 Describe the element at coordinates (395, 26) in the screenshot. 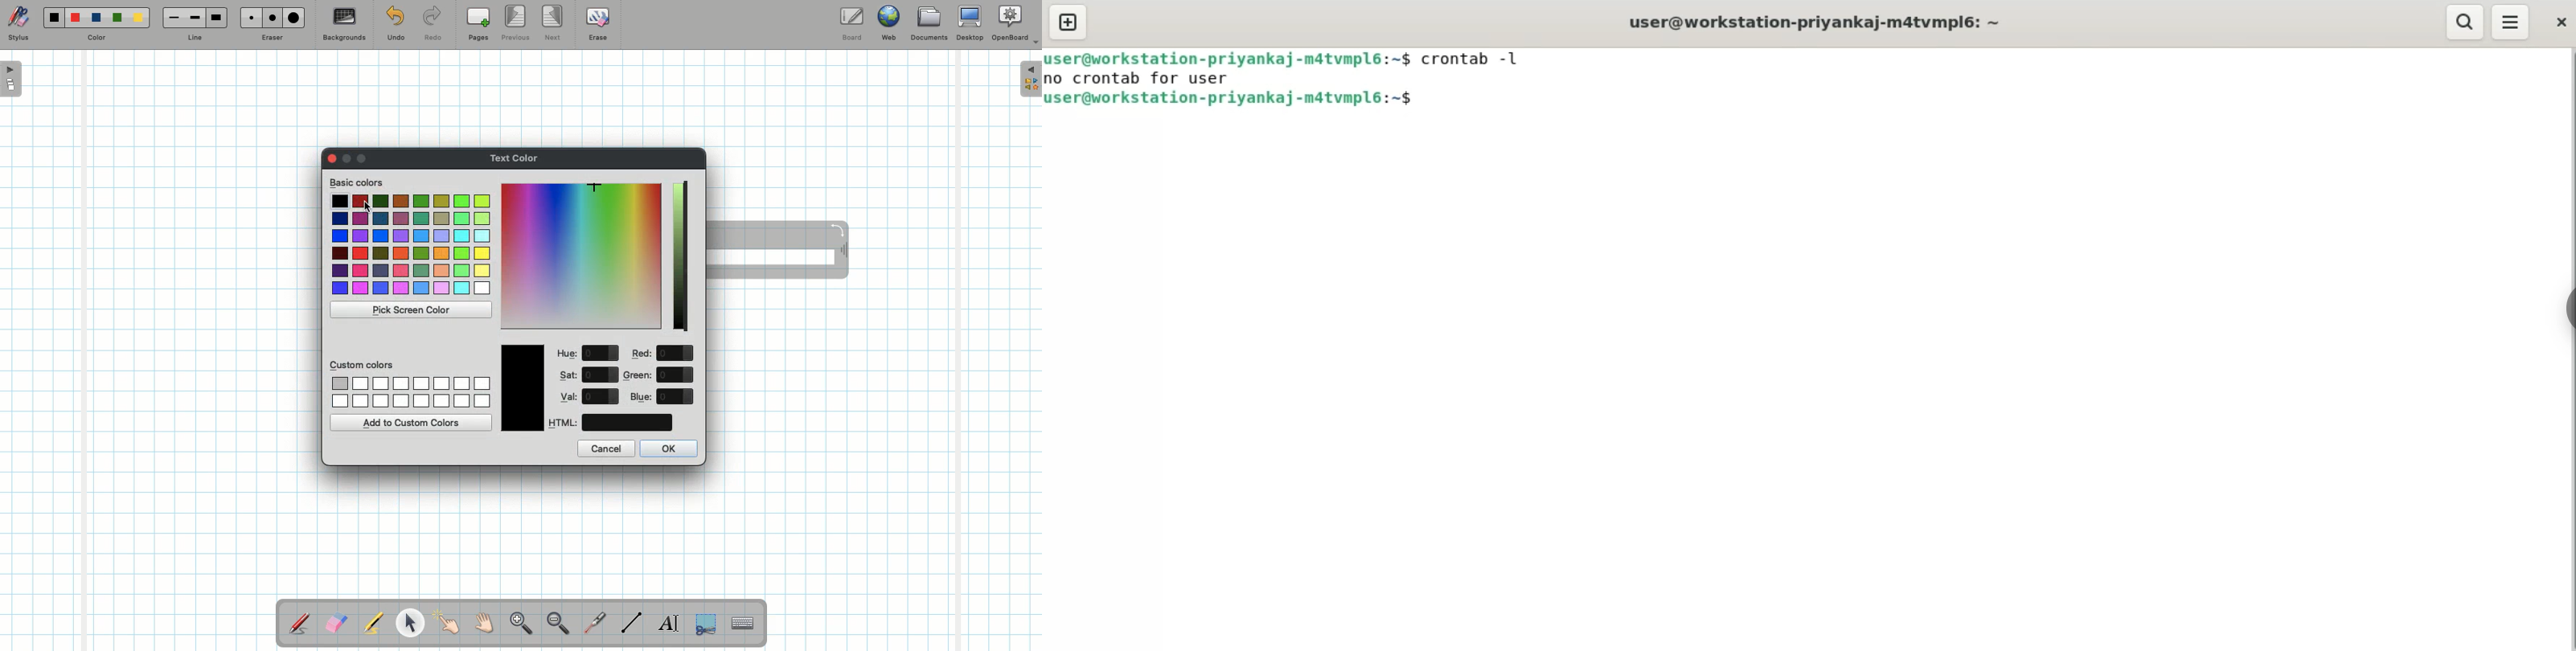

I see `Undo` at that location.